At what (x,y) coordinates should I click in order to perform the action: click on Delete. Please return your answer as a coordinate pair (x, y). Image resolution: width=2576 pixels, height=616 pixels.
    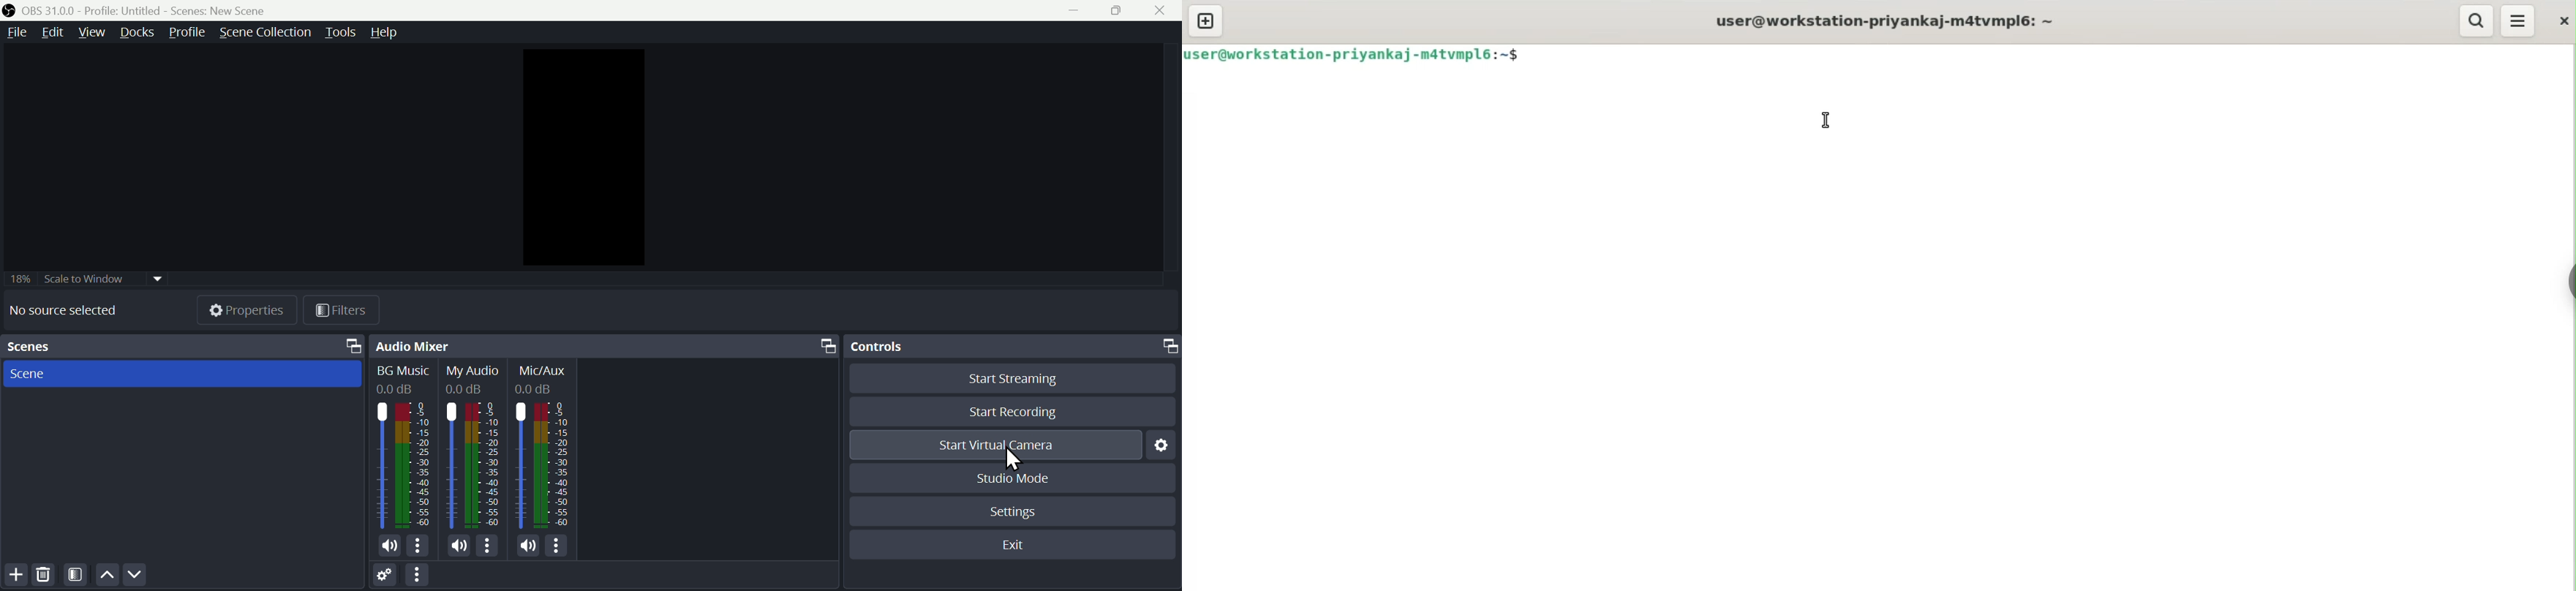
    Looking at the image, I should click on (45, 574).